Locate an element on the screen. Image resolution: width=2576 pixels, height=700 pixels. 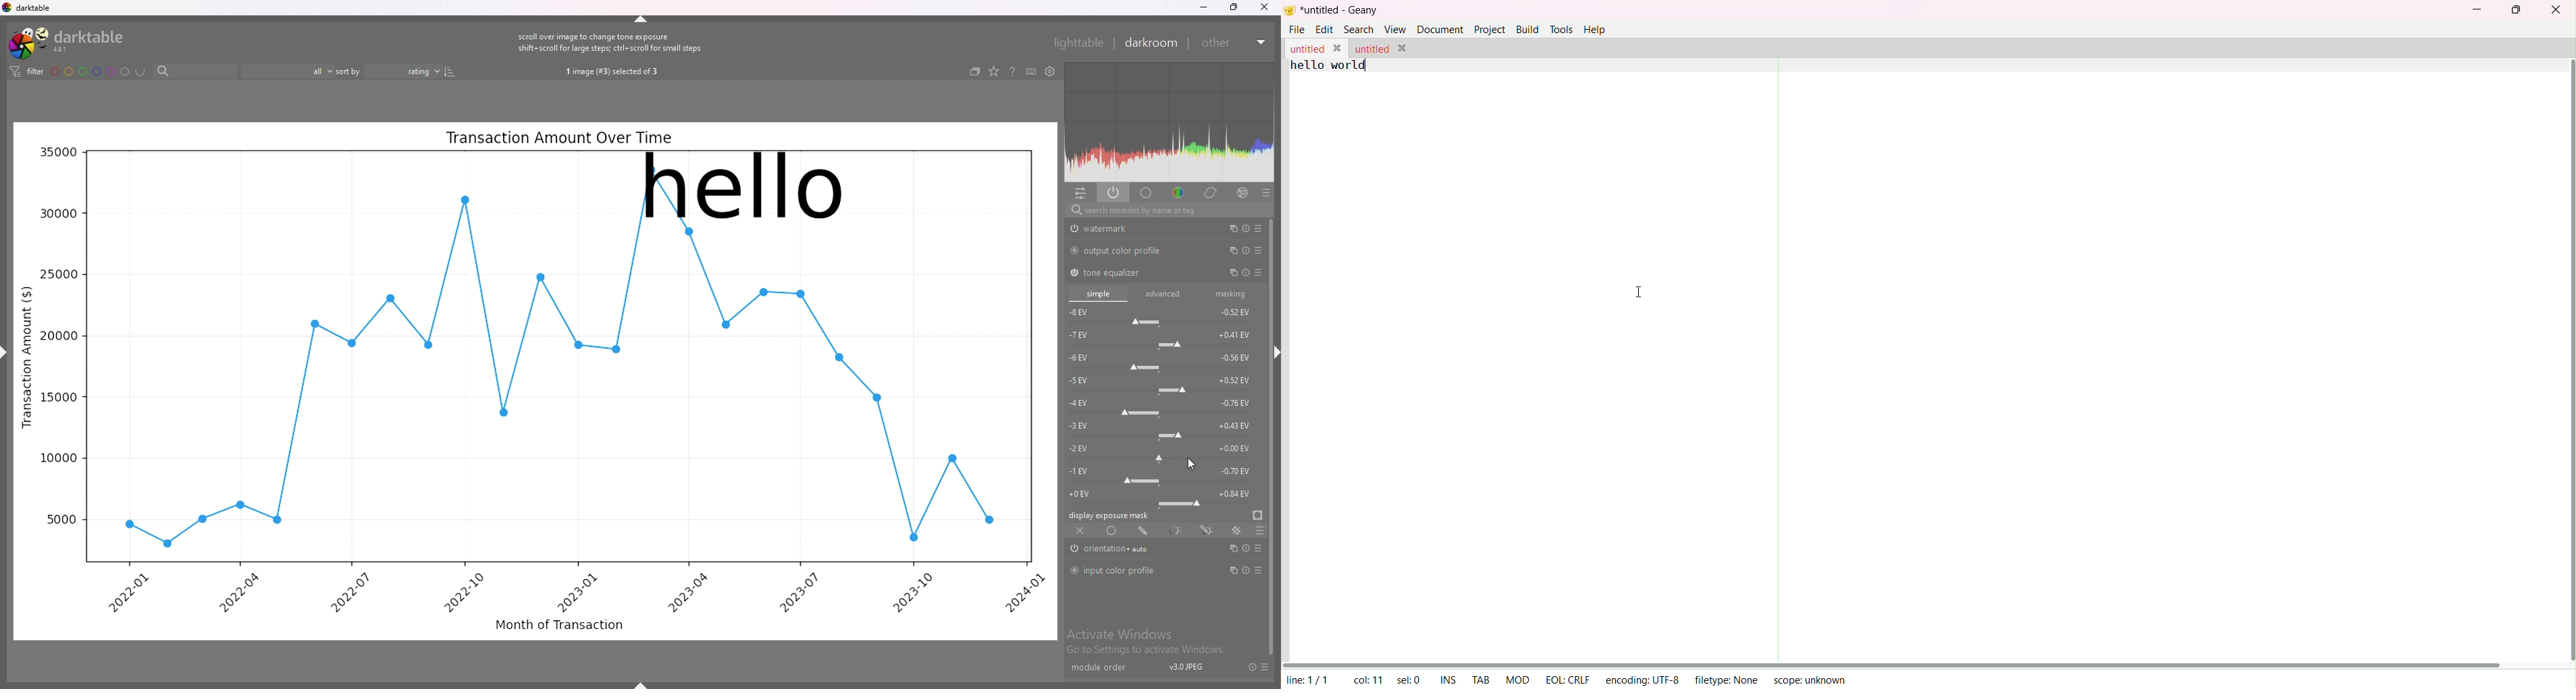
hello world is located at coordinates (1329, 66).